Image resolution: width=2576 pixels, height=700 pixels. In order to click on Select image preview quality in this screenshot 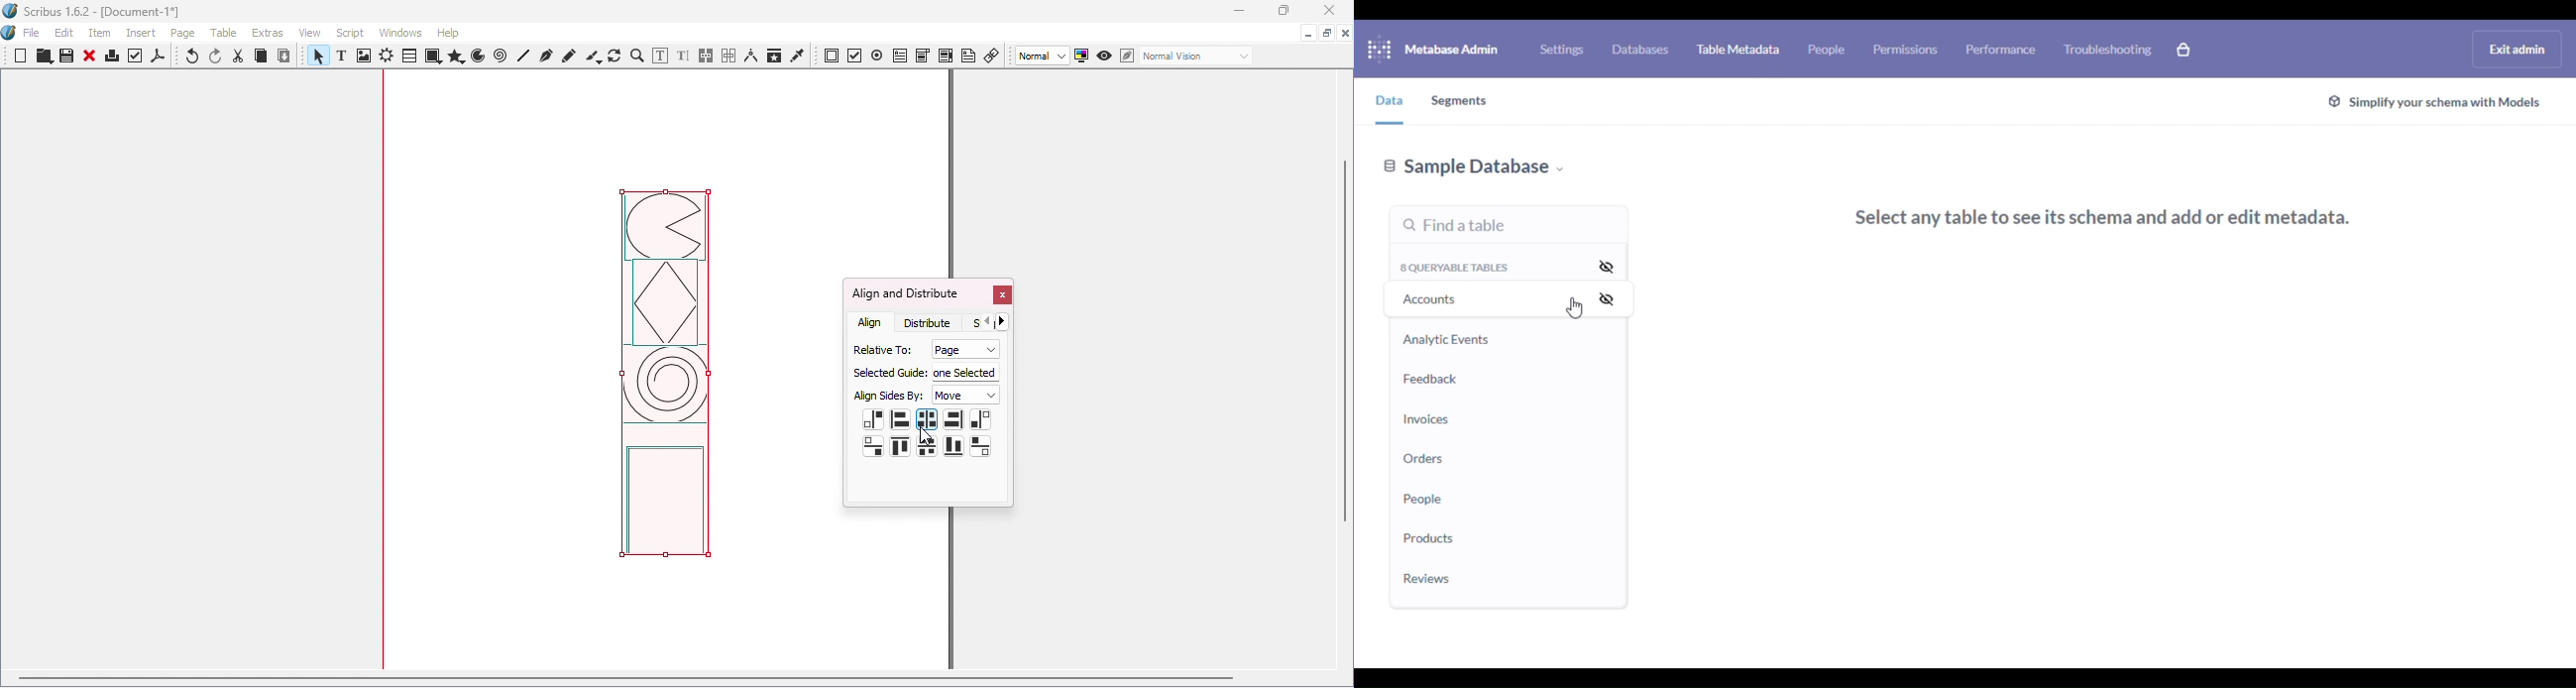, I will do `click(1044, 57)`.